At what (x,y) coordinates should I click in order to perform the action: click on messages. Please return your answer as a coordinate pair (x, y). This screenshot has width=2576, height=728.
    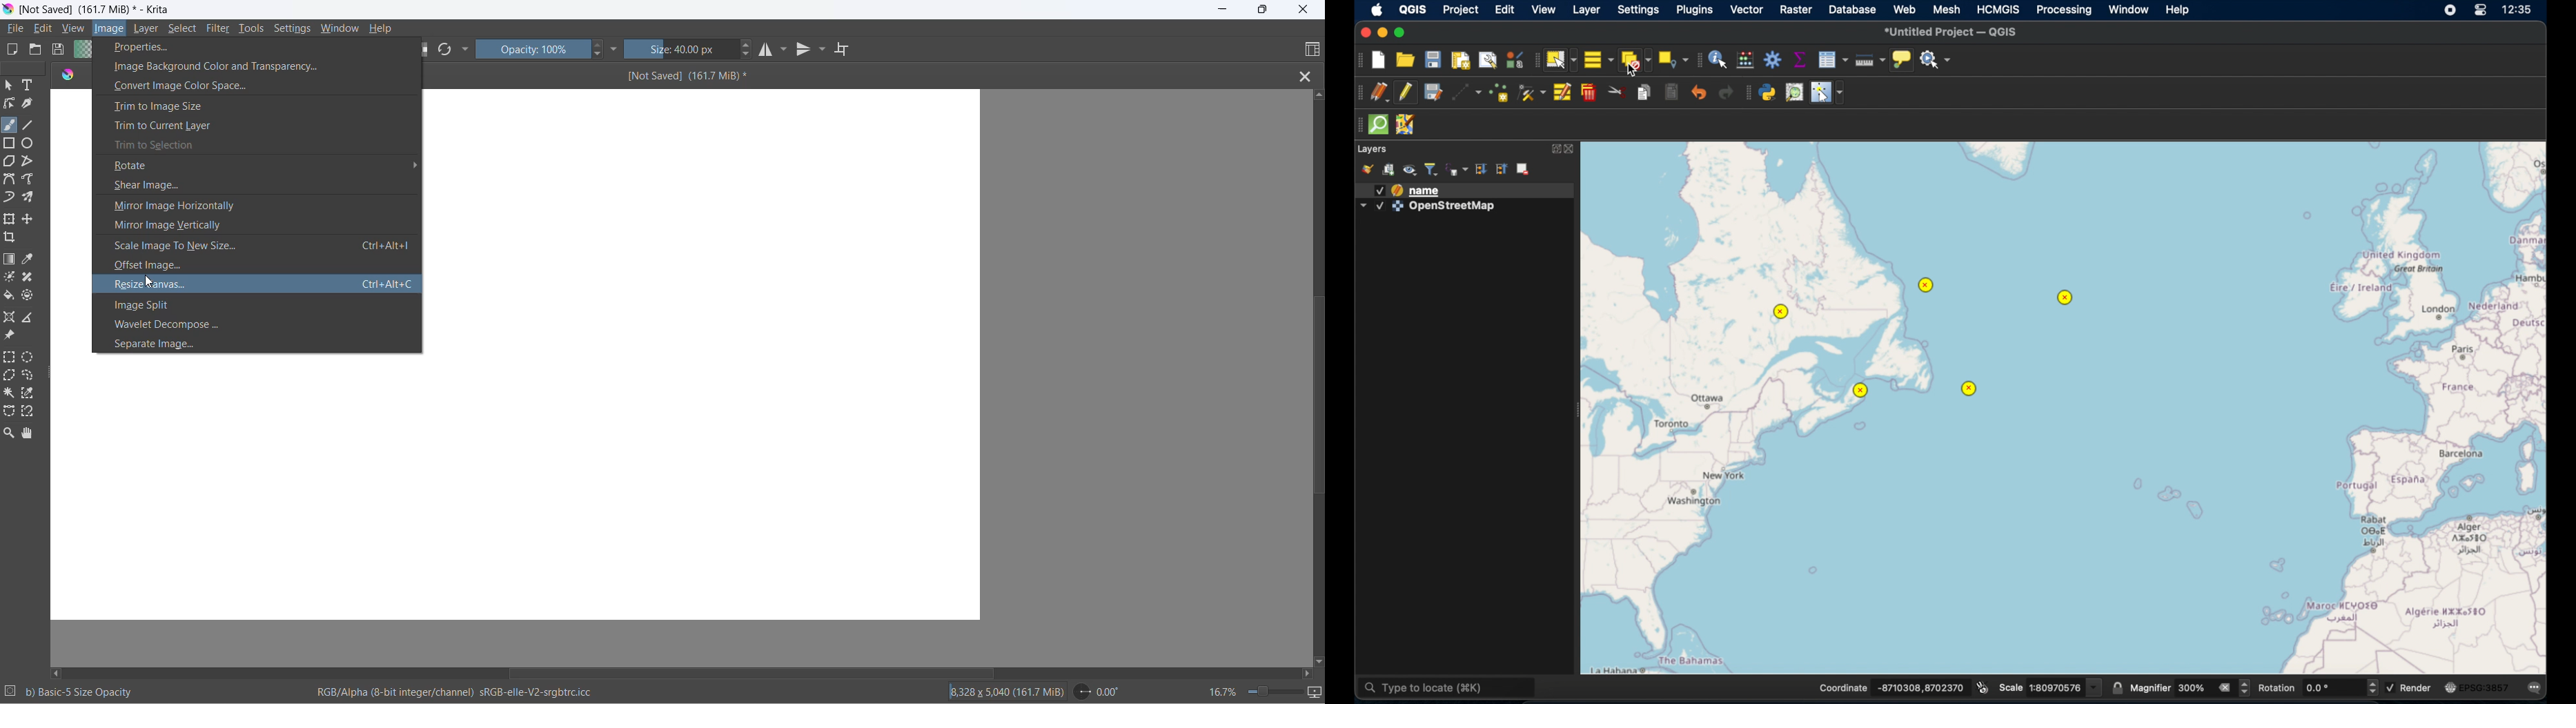
    Looking at the image, I should click on (2536, 688).